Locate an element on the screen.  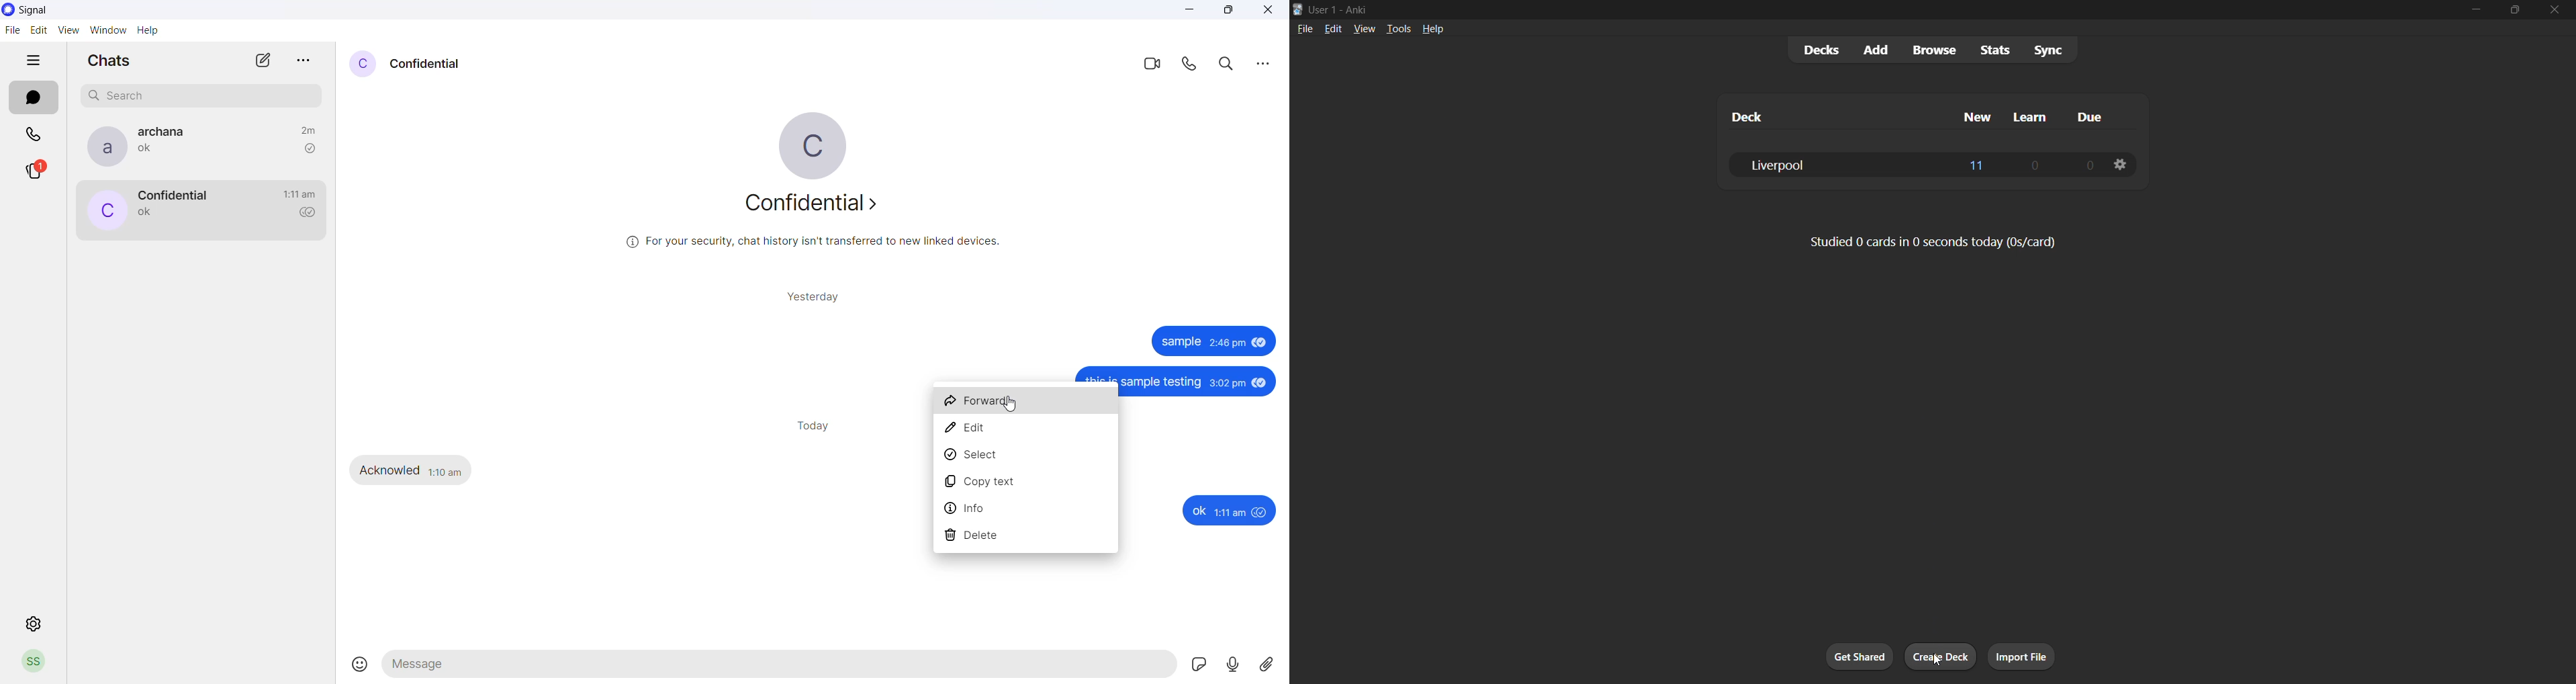
settings is located at coordinates (34, 624).